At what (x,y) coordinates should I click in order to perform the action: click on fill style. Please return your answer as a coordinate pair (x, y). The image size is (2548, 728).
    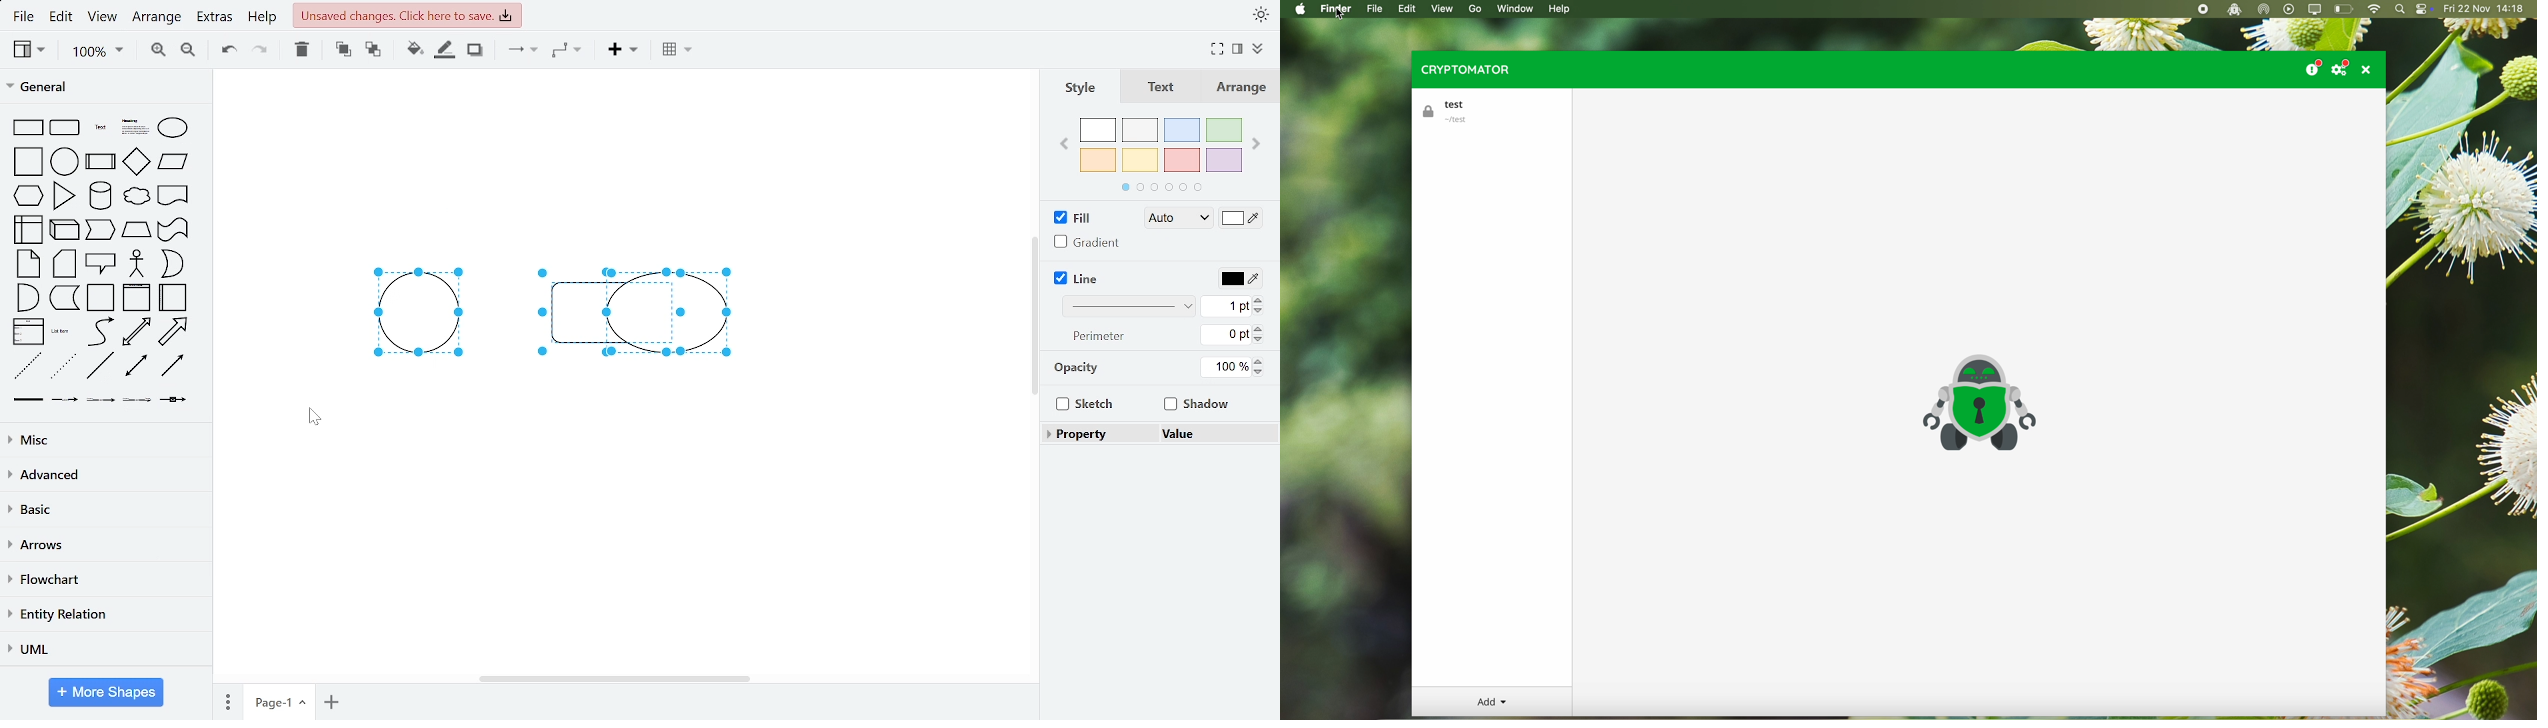
    Looking at the image, I should click on (1175, 219).